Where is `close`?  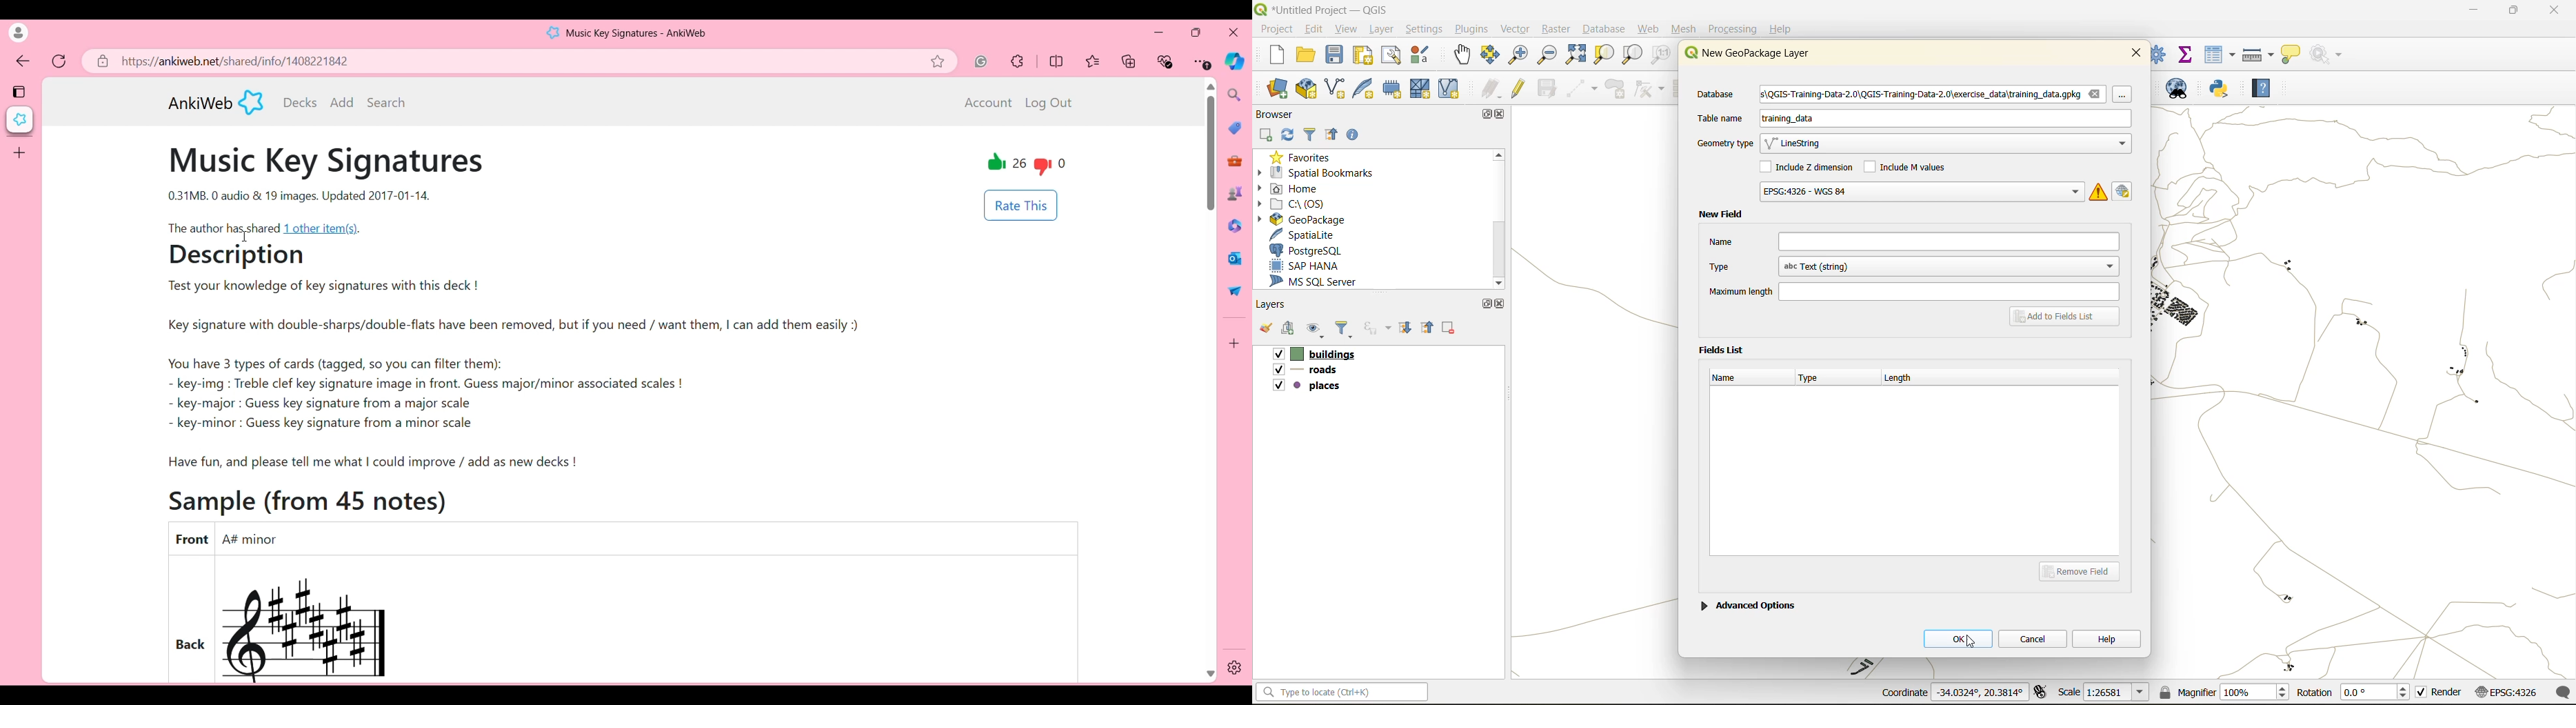
close is located at coordinates (1502, 115).